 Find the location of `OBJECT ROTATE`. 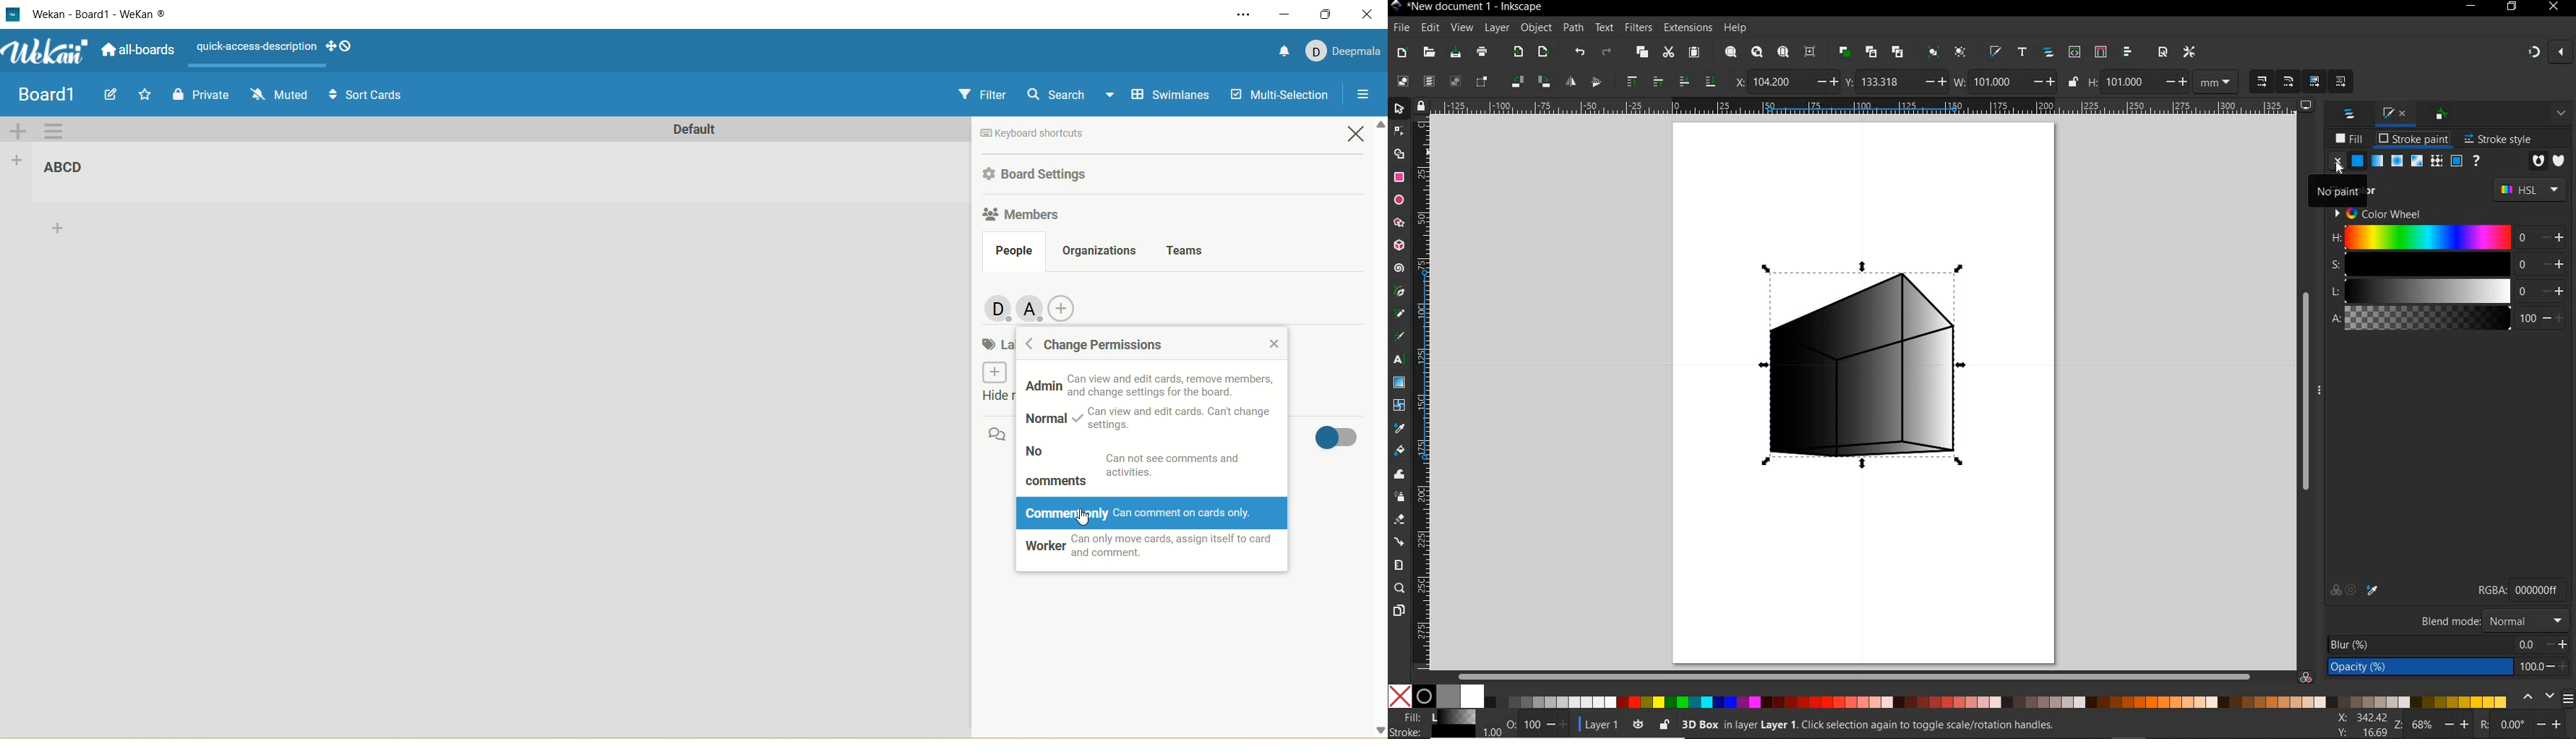

OBJECT ROTATE is located at coordinates (1543, 81).